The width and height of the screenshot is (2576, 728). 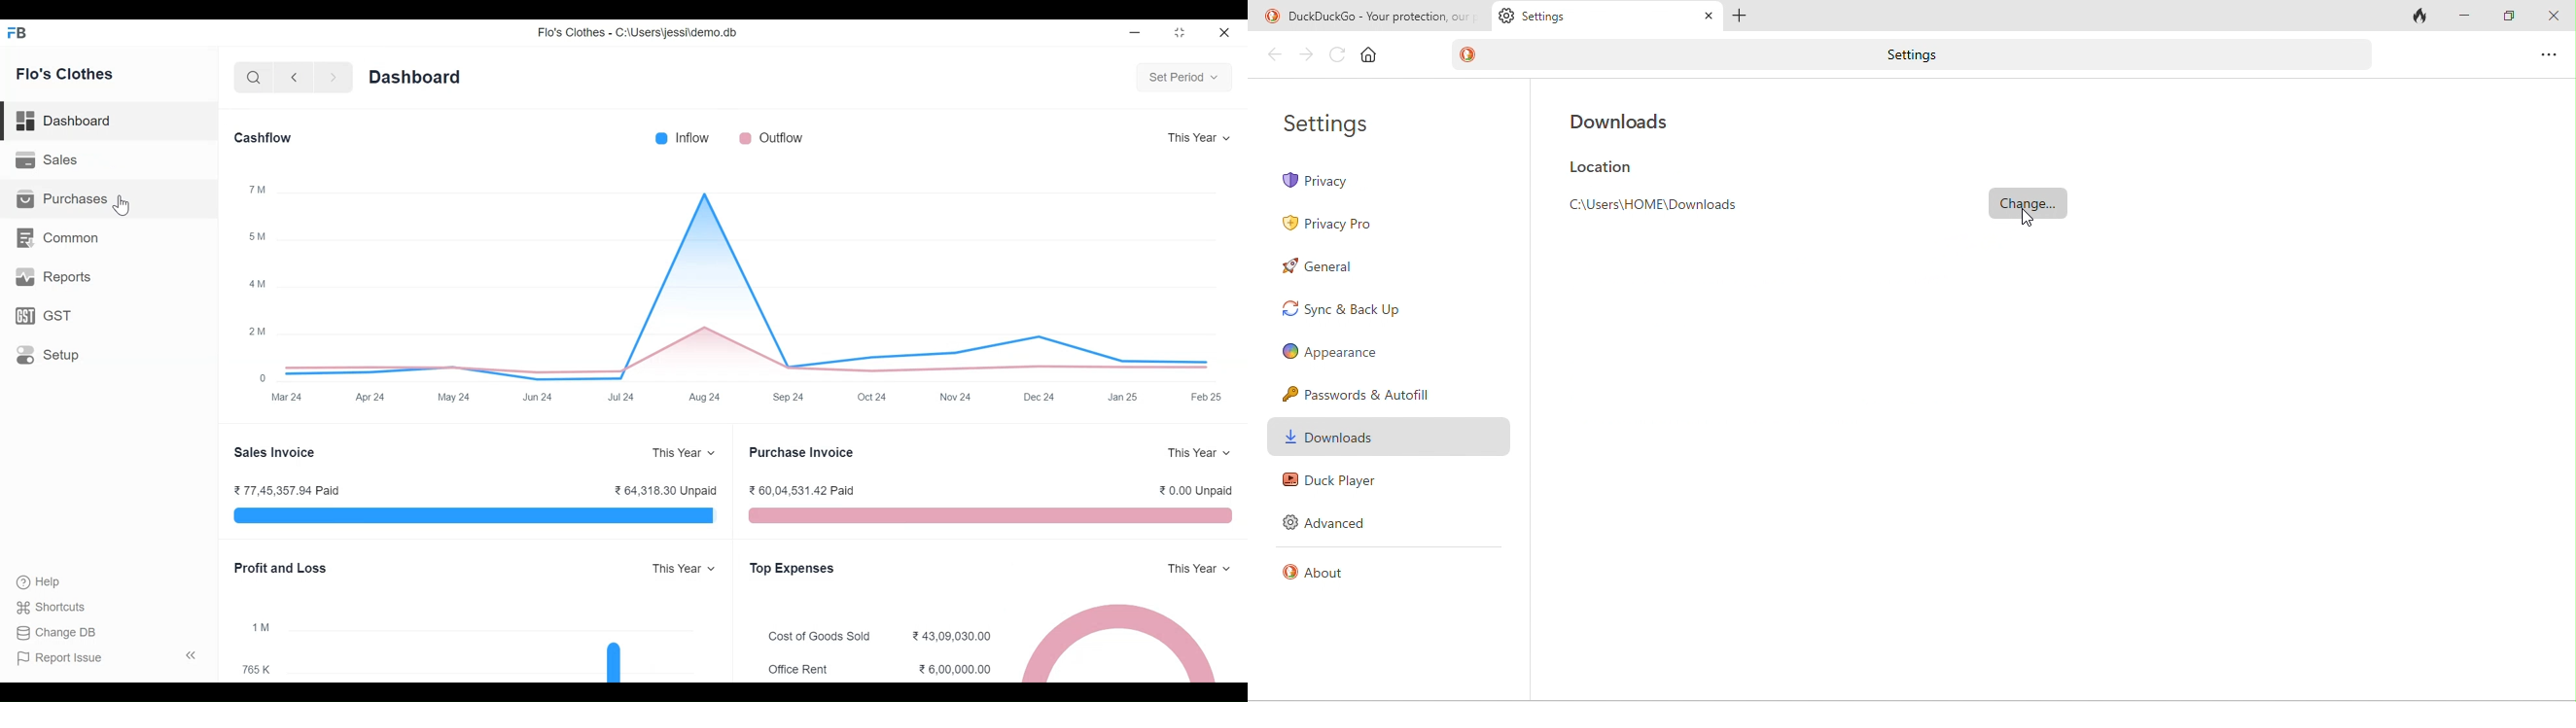 I want to click on general, so click(x=1332, y=271).